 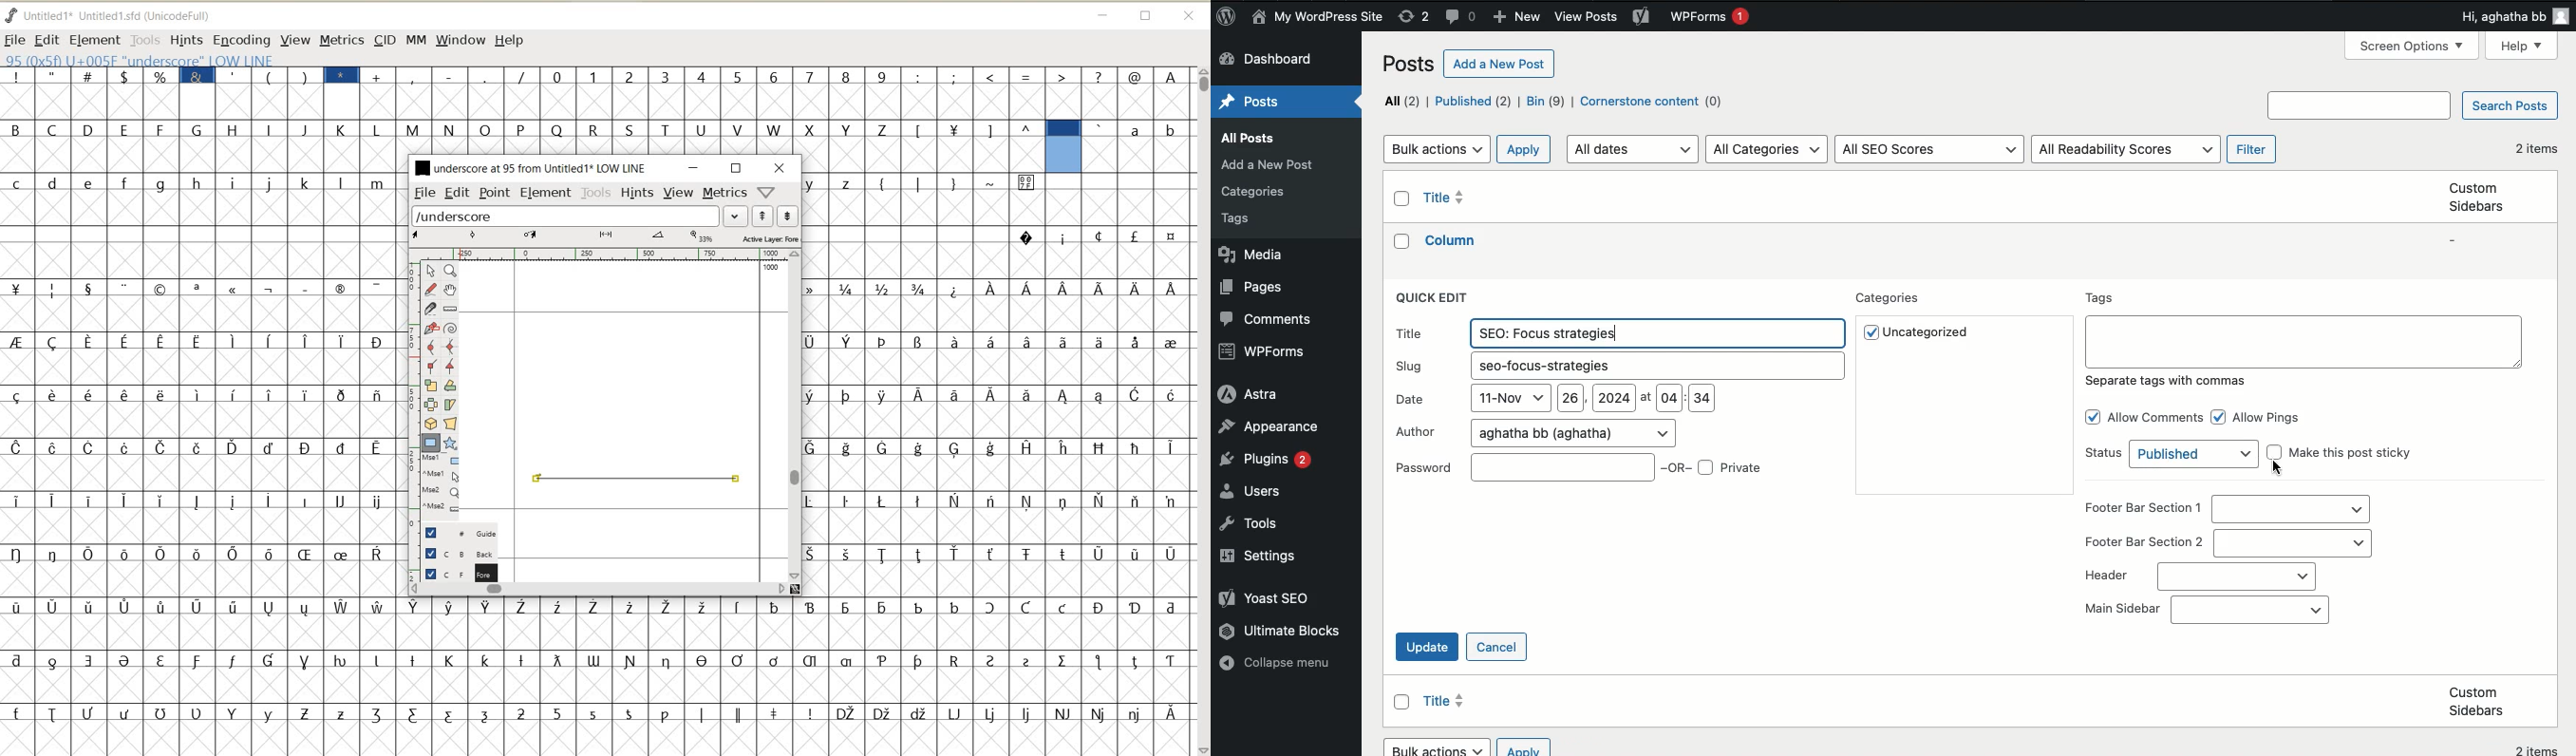 What do you see at coordinates (1263, 557) in the screenshot?
I see `Settings` at bounding box center [1263, 557].